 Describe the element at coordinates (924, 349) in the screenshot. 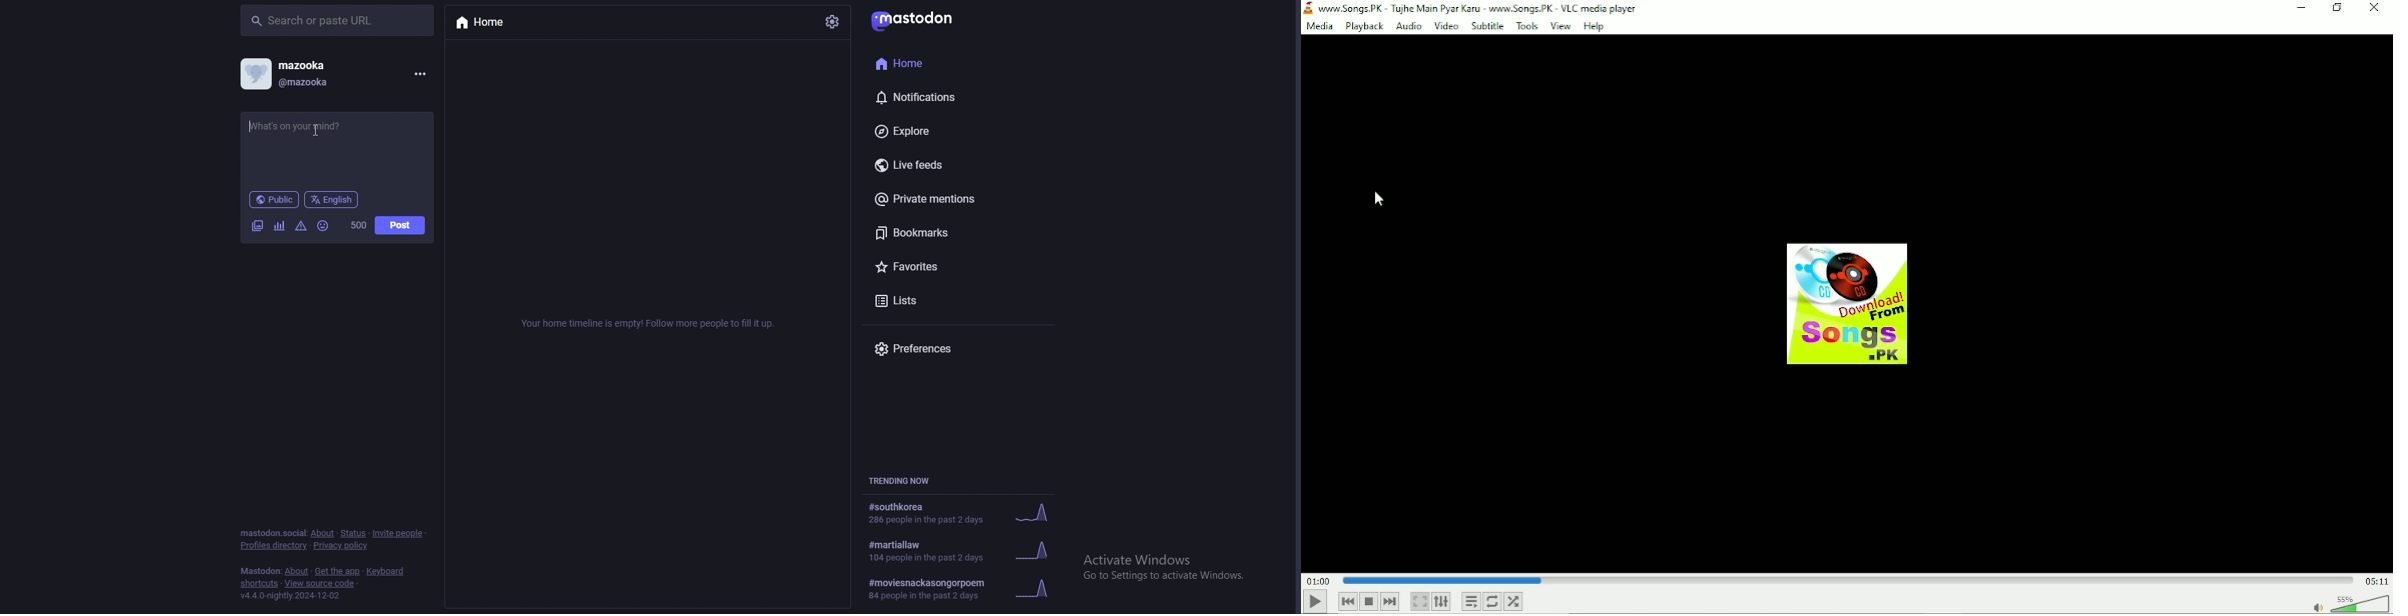

I see `preference` at that location.